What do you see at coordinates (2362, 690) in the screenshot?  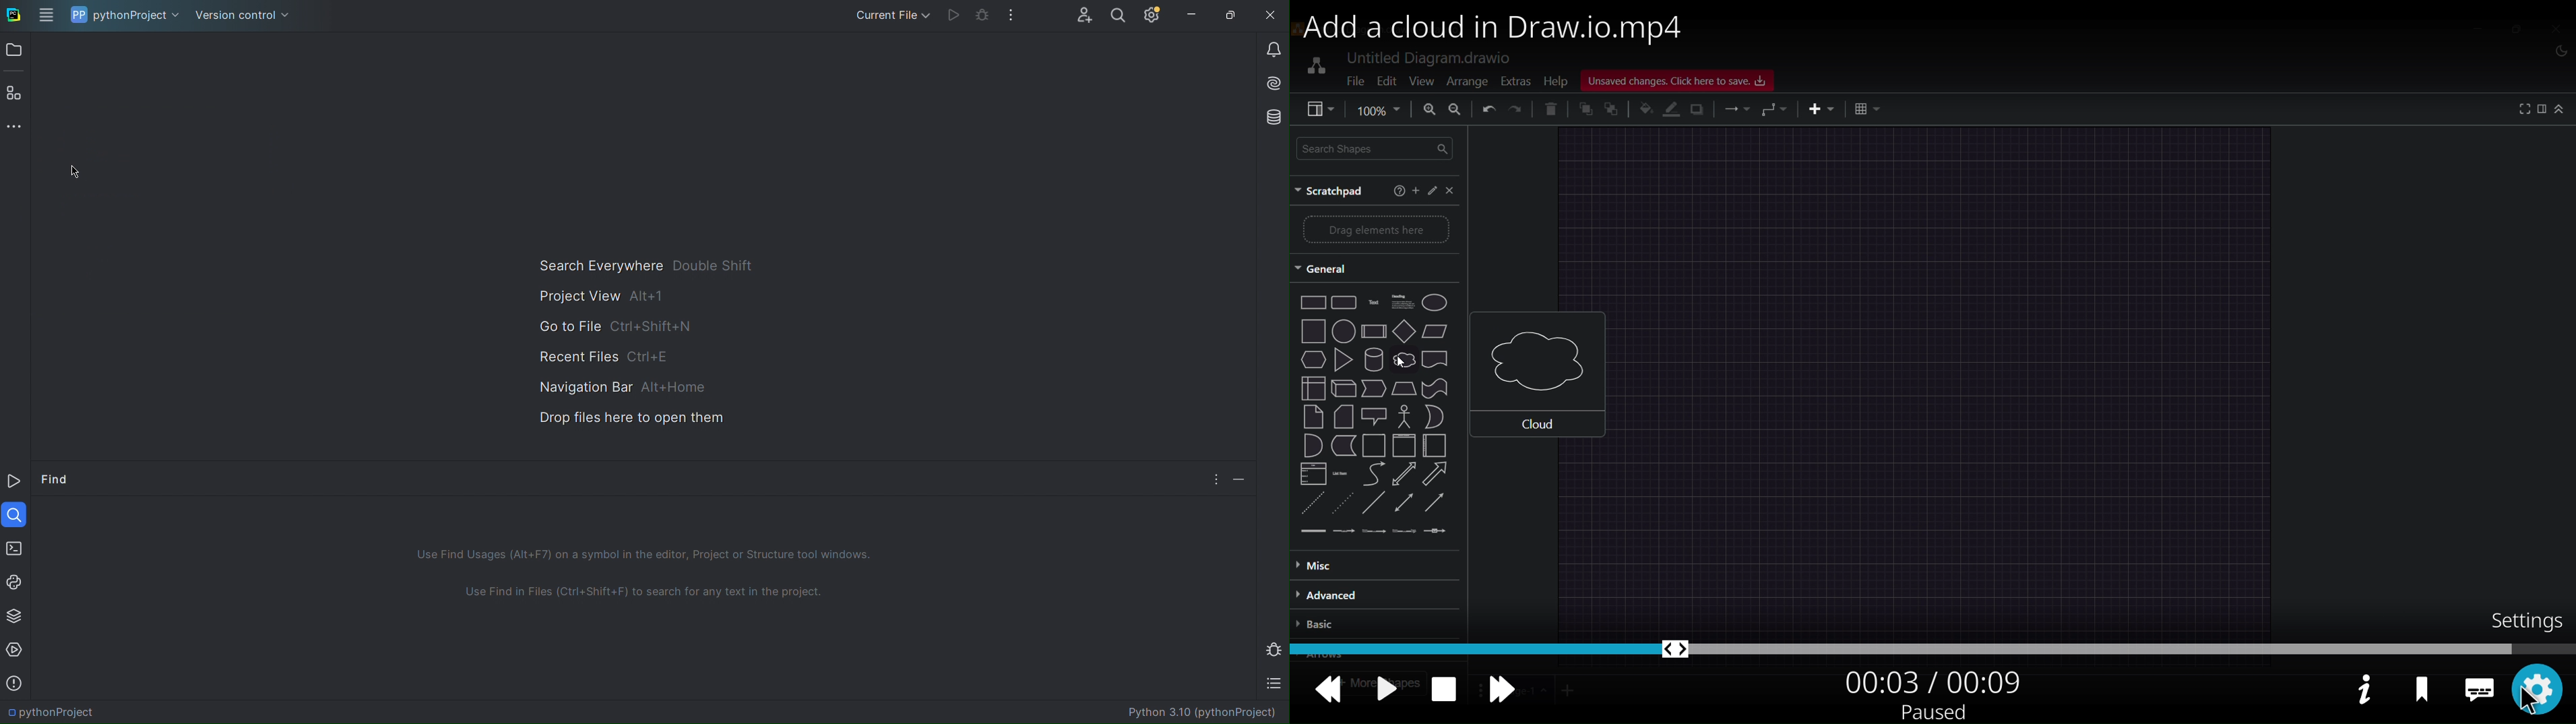 I see `video info` at bounding box center [2362, 690].